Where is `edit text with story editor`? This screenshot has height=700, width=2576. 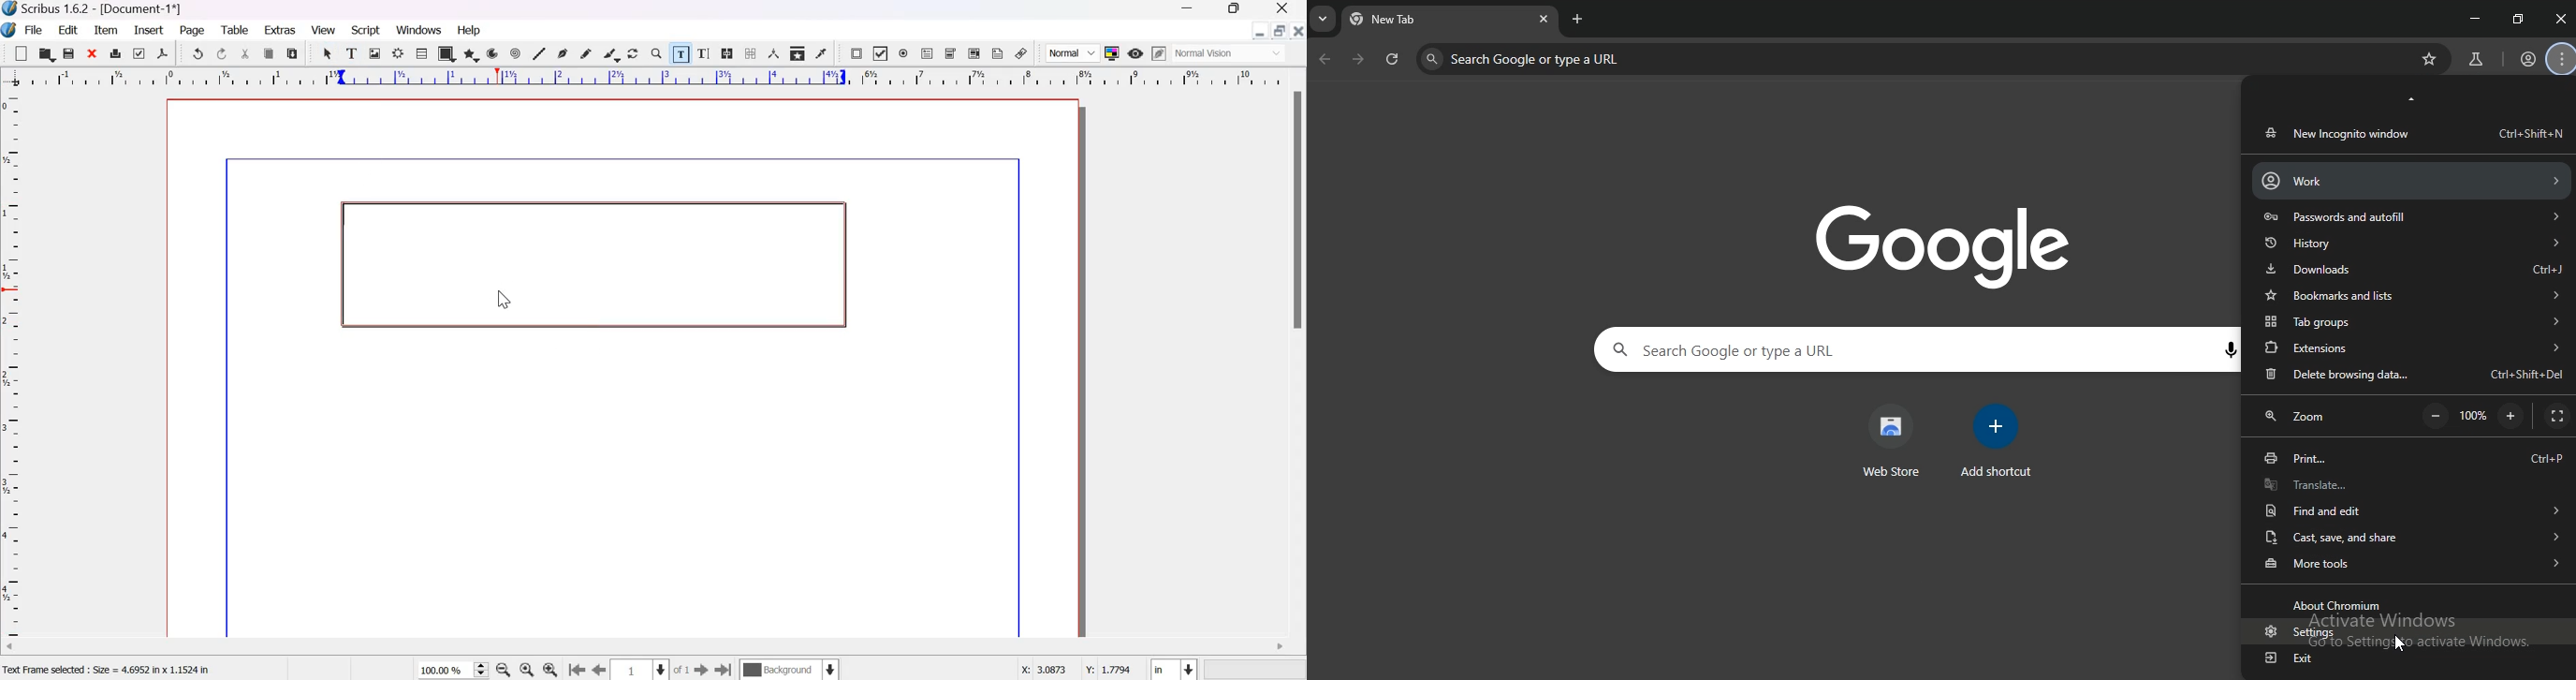
edit text with story editor is located at coordinates (704, 53).